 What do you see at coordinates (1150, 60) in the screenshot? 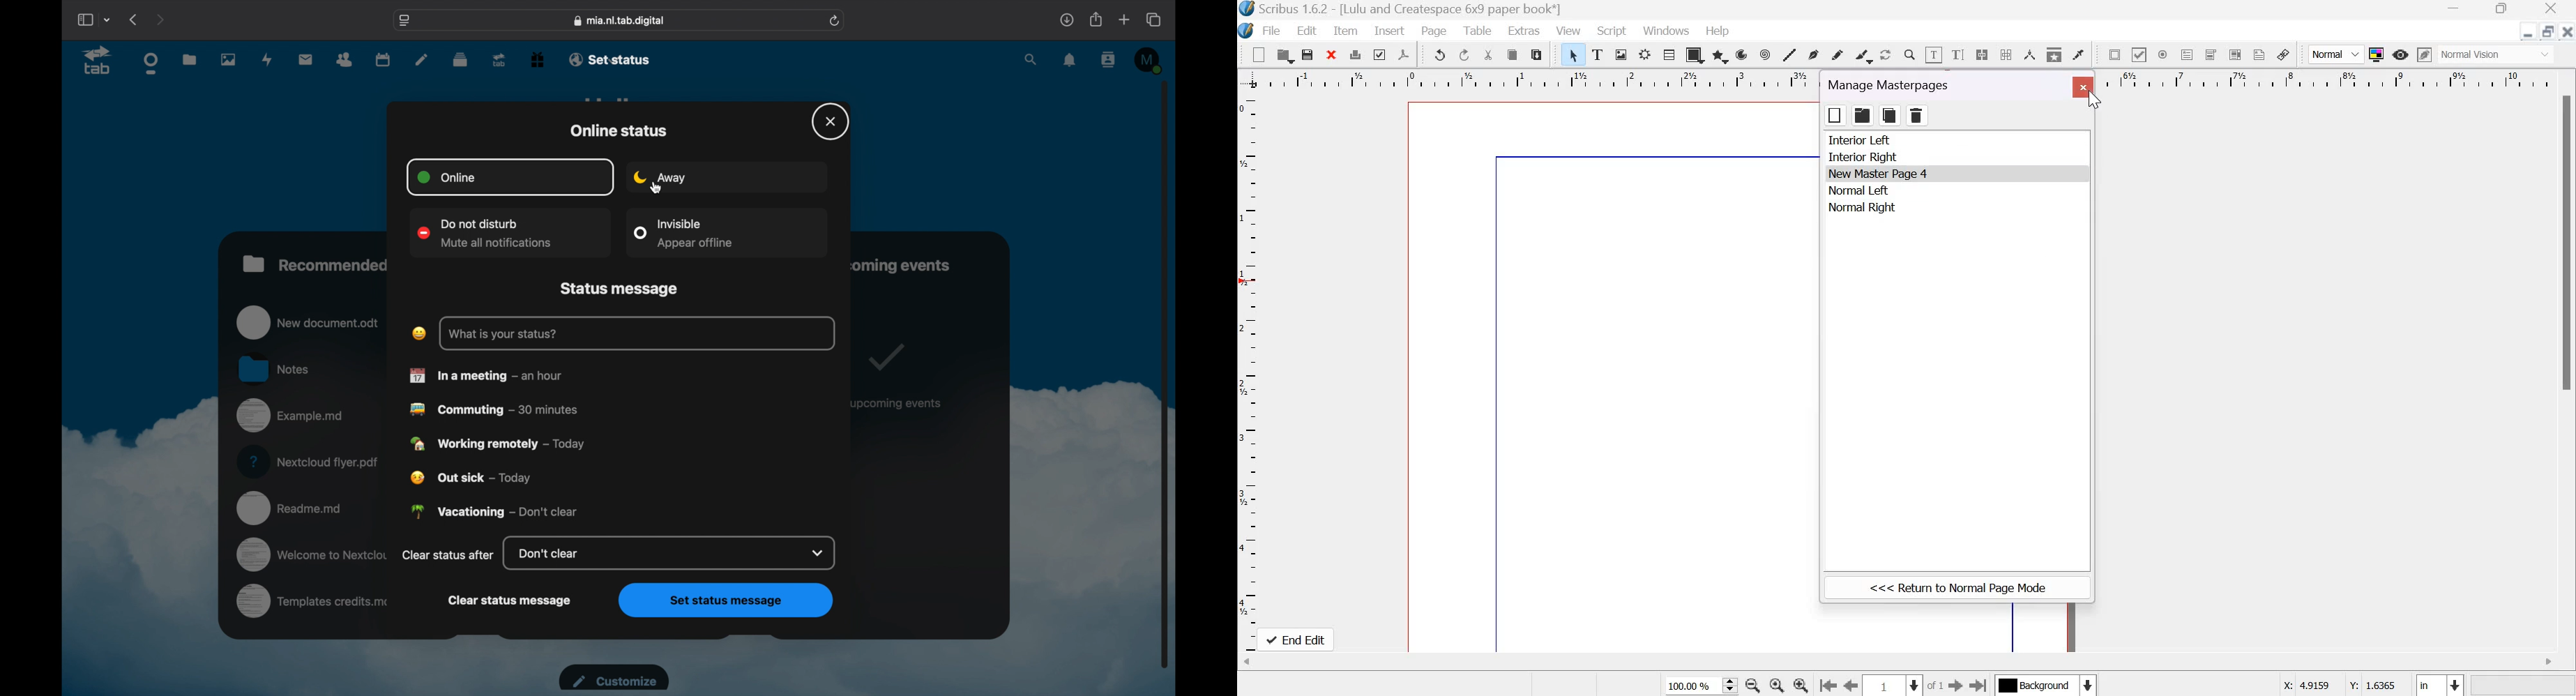
I see `M` at bounding box center [1150, 60].